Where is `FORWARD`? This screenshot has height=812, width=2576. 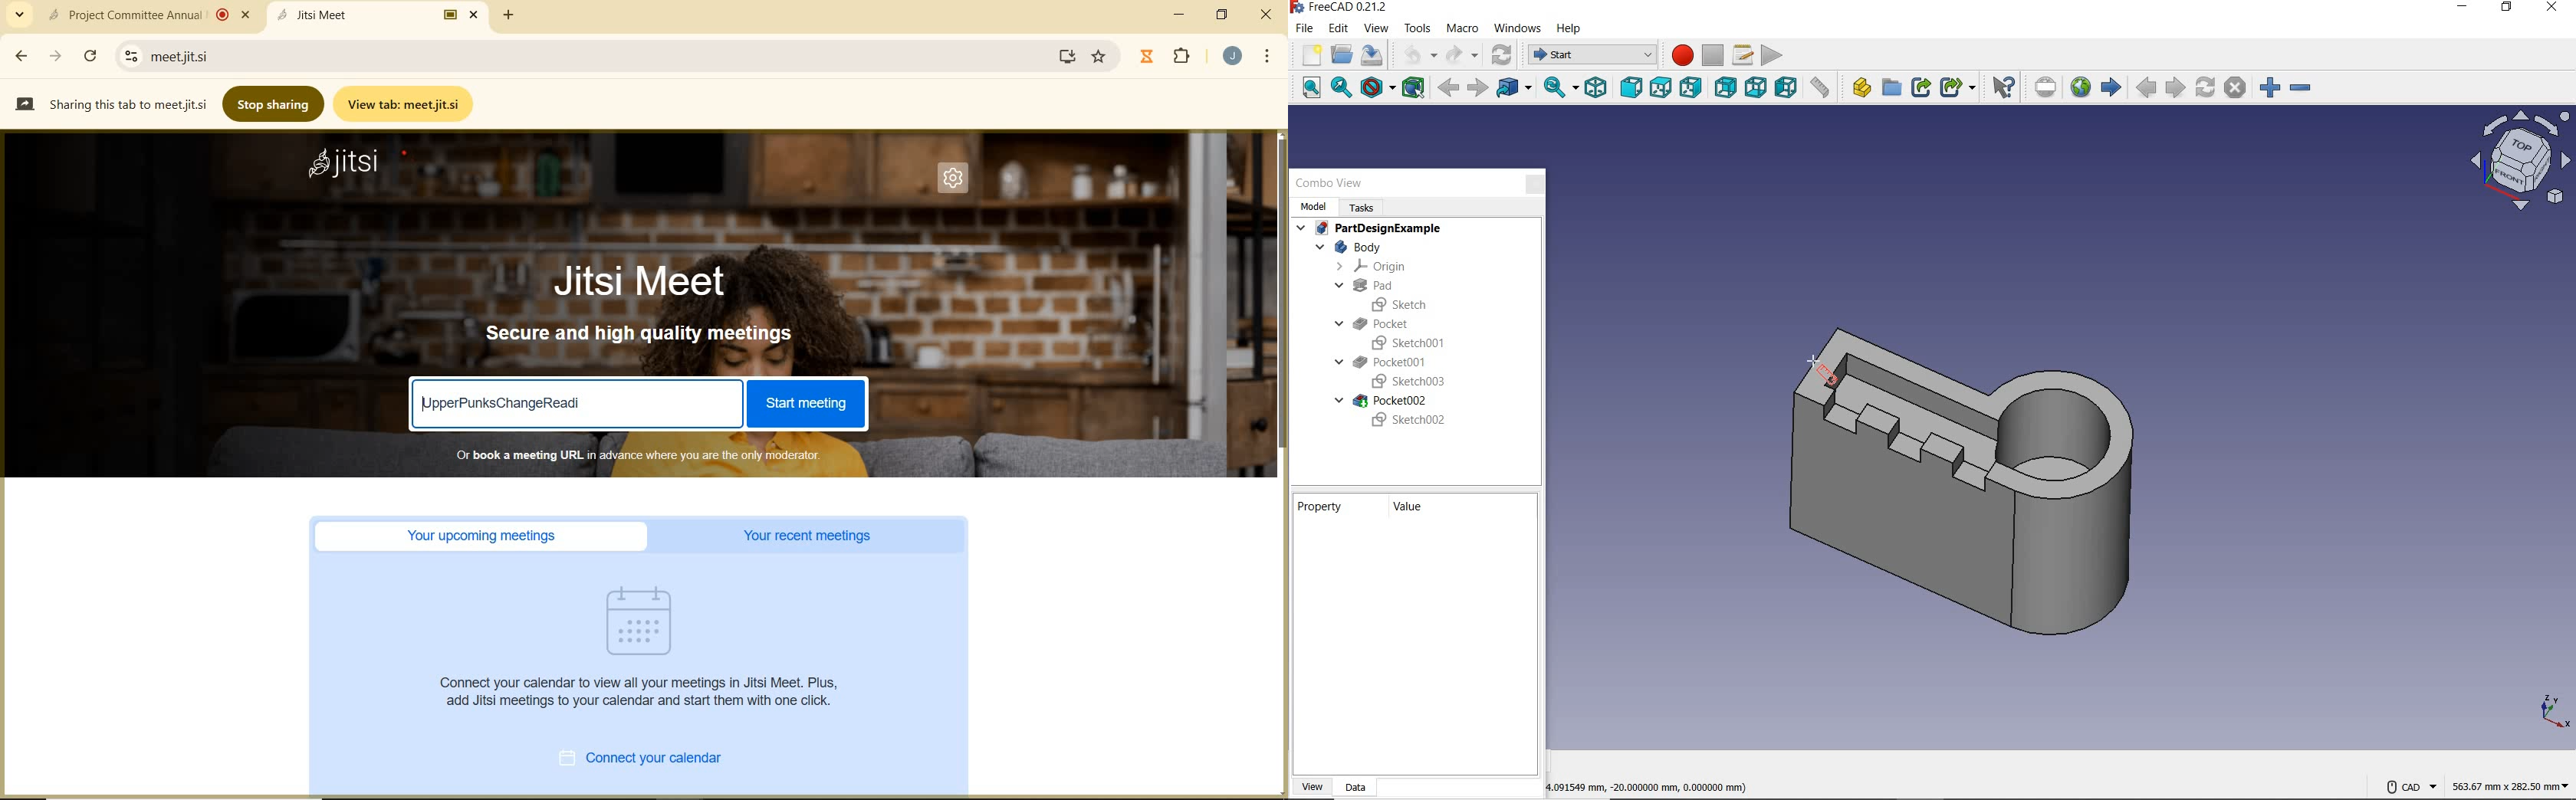
FORWARD is located at coordinates (58, 56).